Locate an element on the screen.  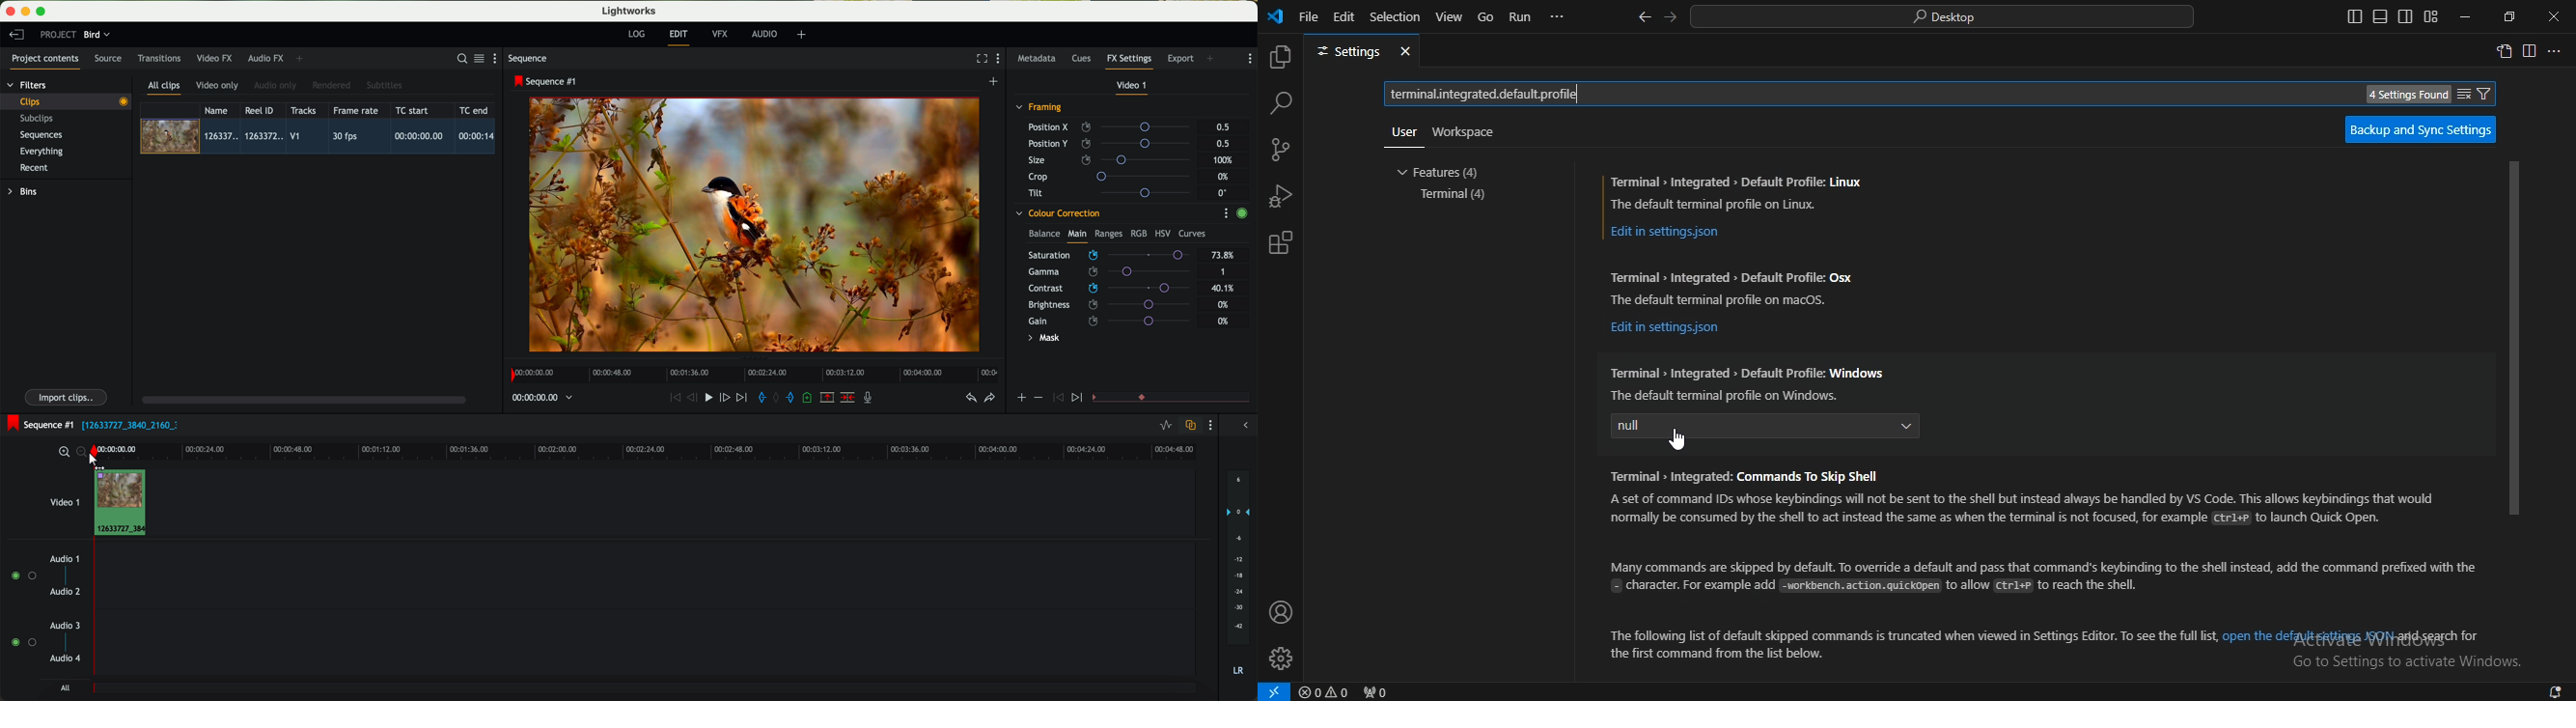
null is located at coordinates (1766, 428).